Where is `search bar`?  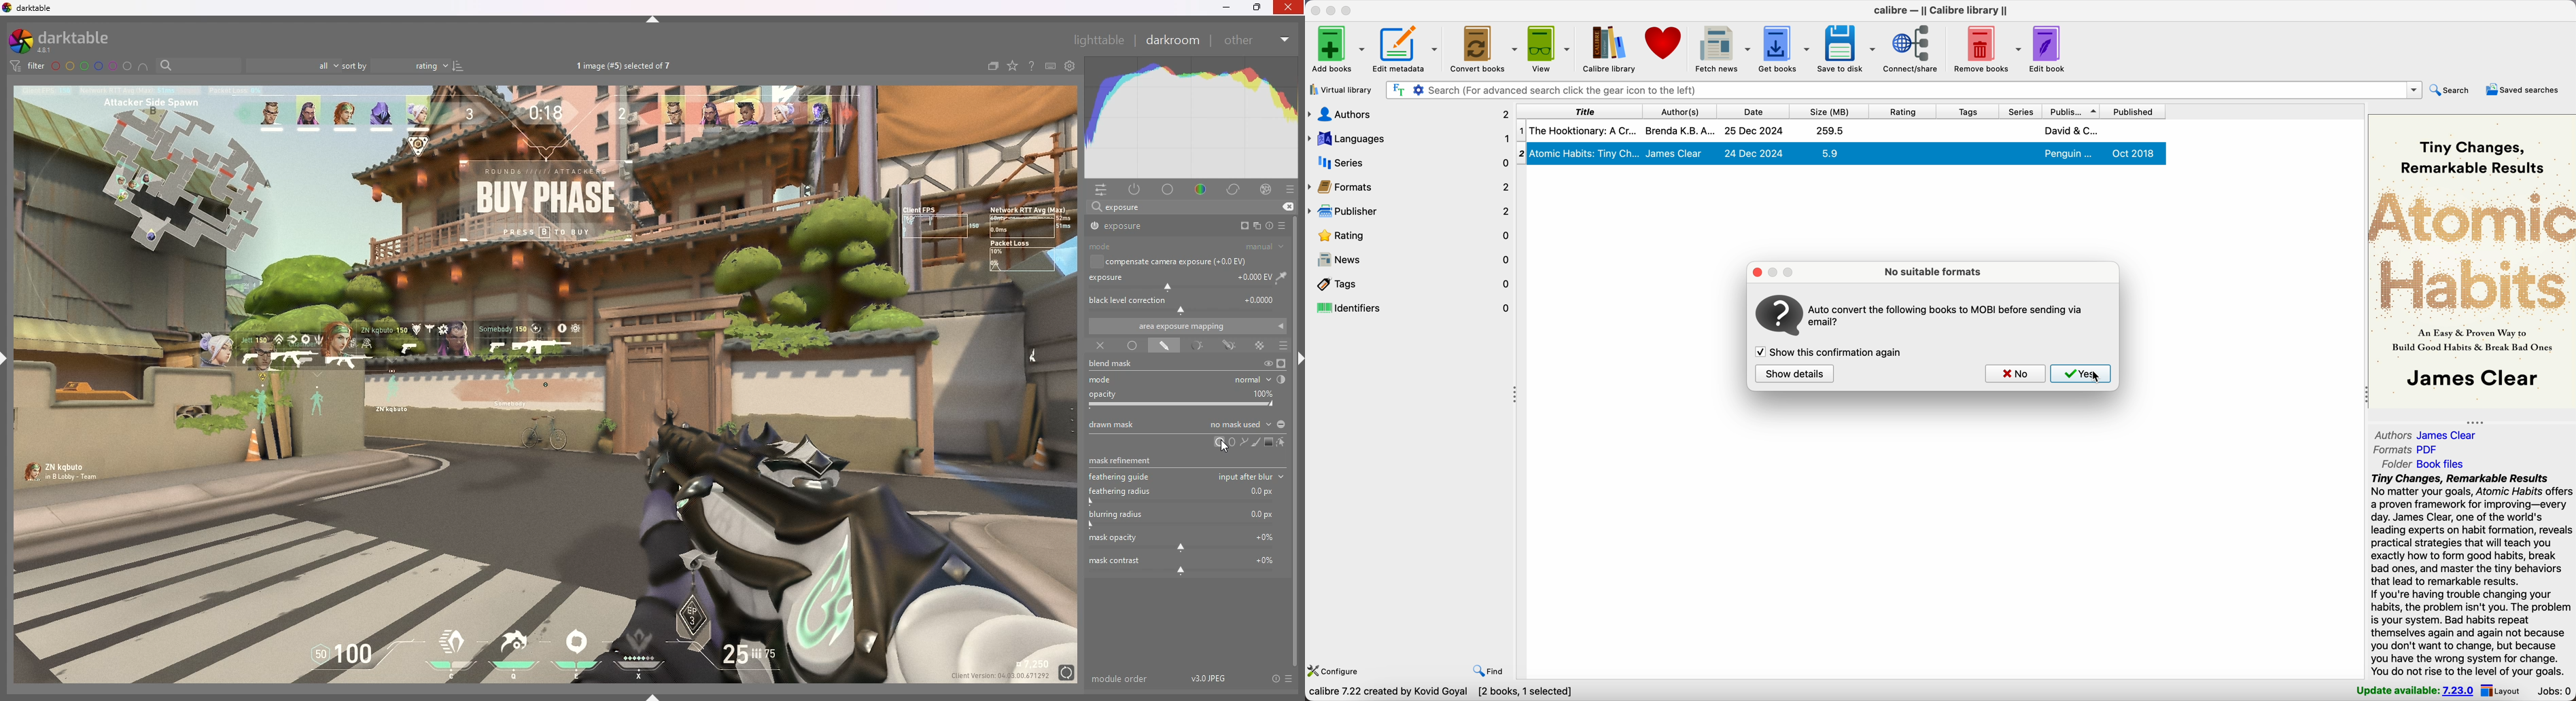
search bar is located at coordinates (1902, 90).